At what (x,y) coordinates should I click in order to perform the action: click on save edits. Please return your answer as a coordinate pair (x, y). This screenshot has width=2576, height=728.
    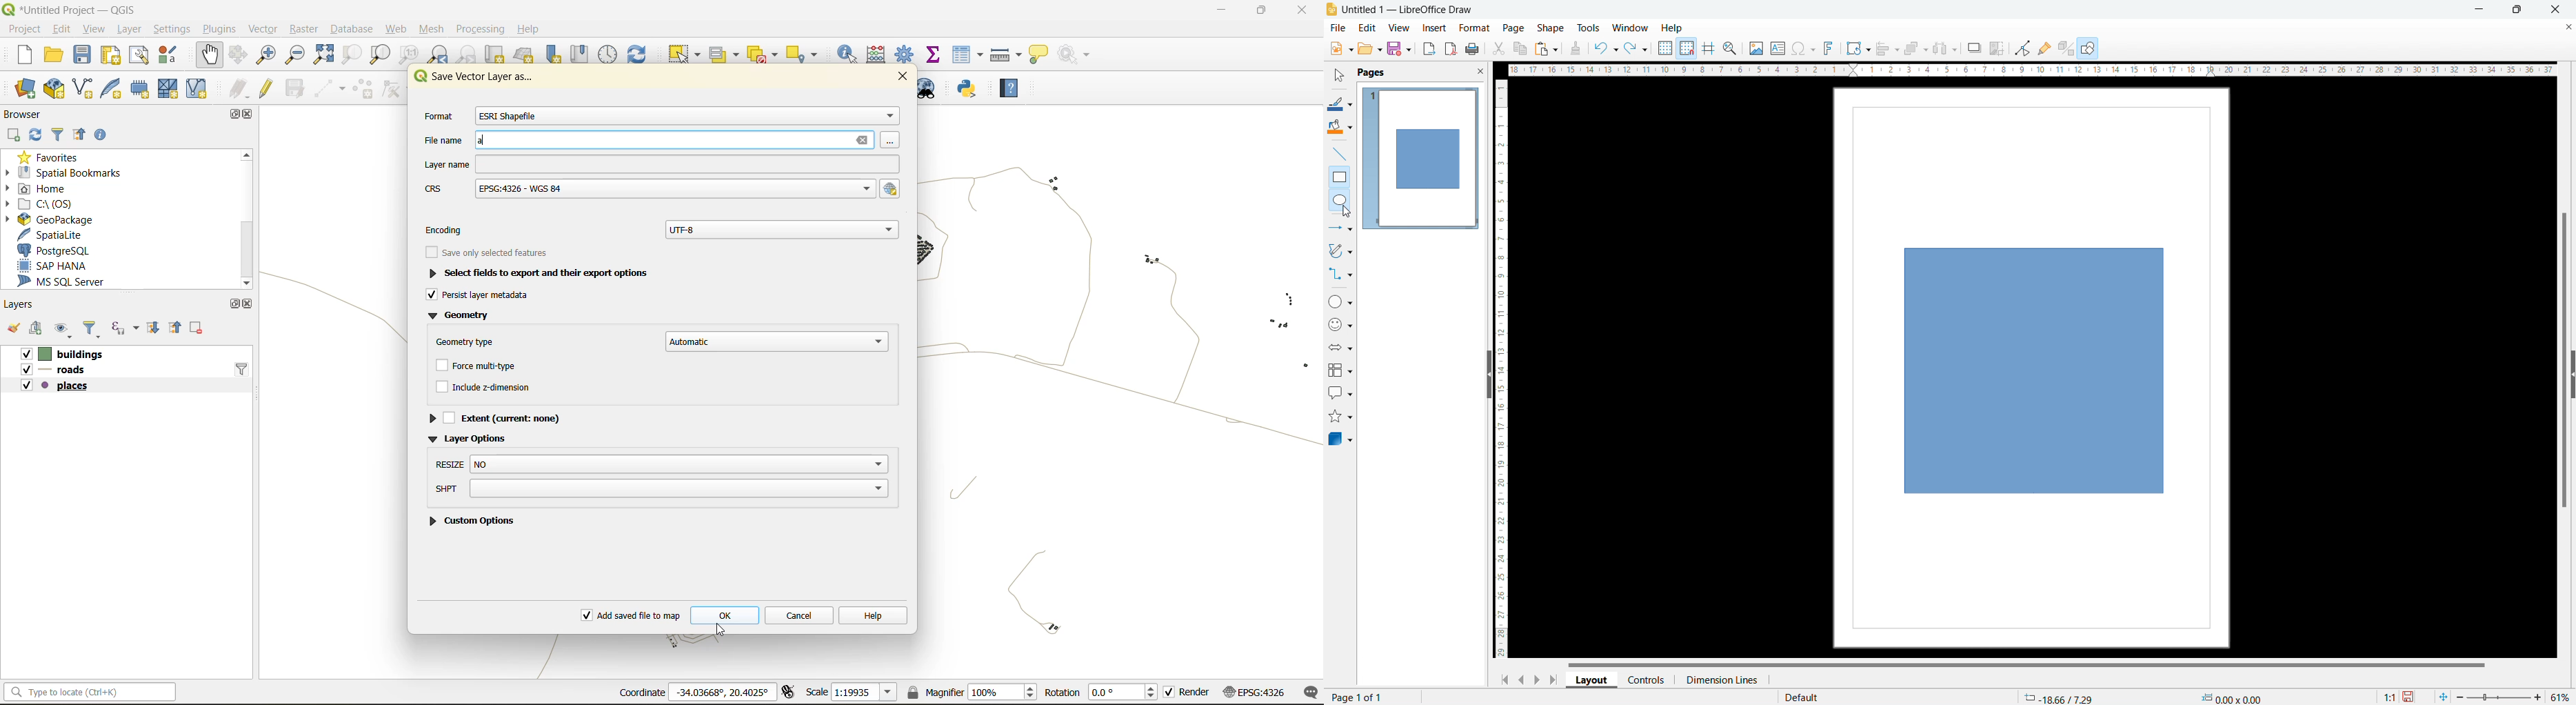
    Looking at the image, I should click on (297, 87).